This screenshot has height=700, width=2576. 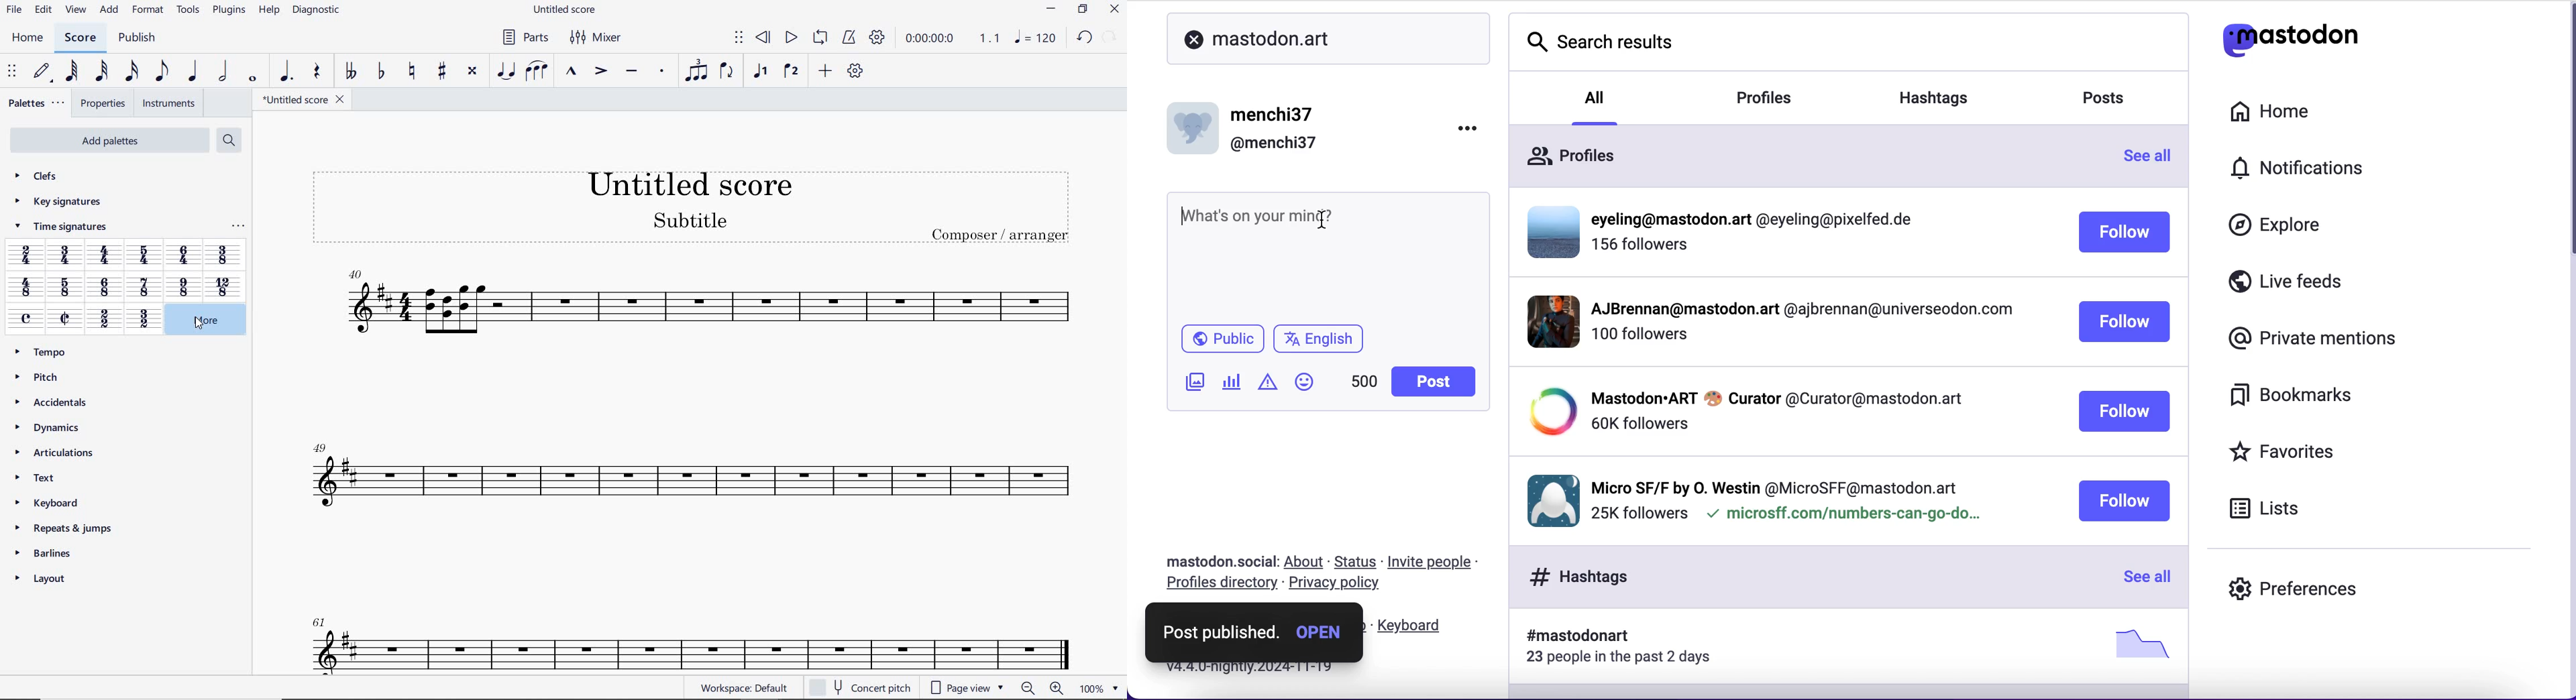 What do you see at coordinates (71, 71) in the screenshot?
I see `64TH NOTE` at bounding box center [71, 71].